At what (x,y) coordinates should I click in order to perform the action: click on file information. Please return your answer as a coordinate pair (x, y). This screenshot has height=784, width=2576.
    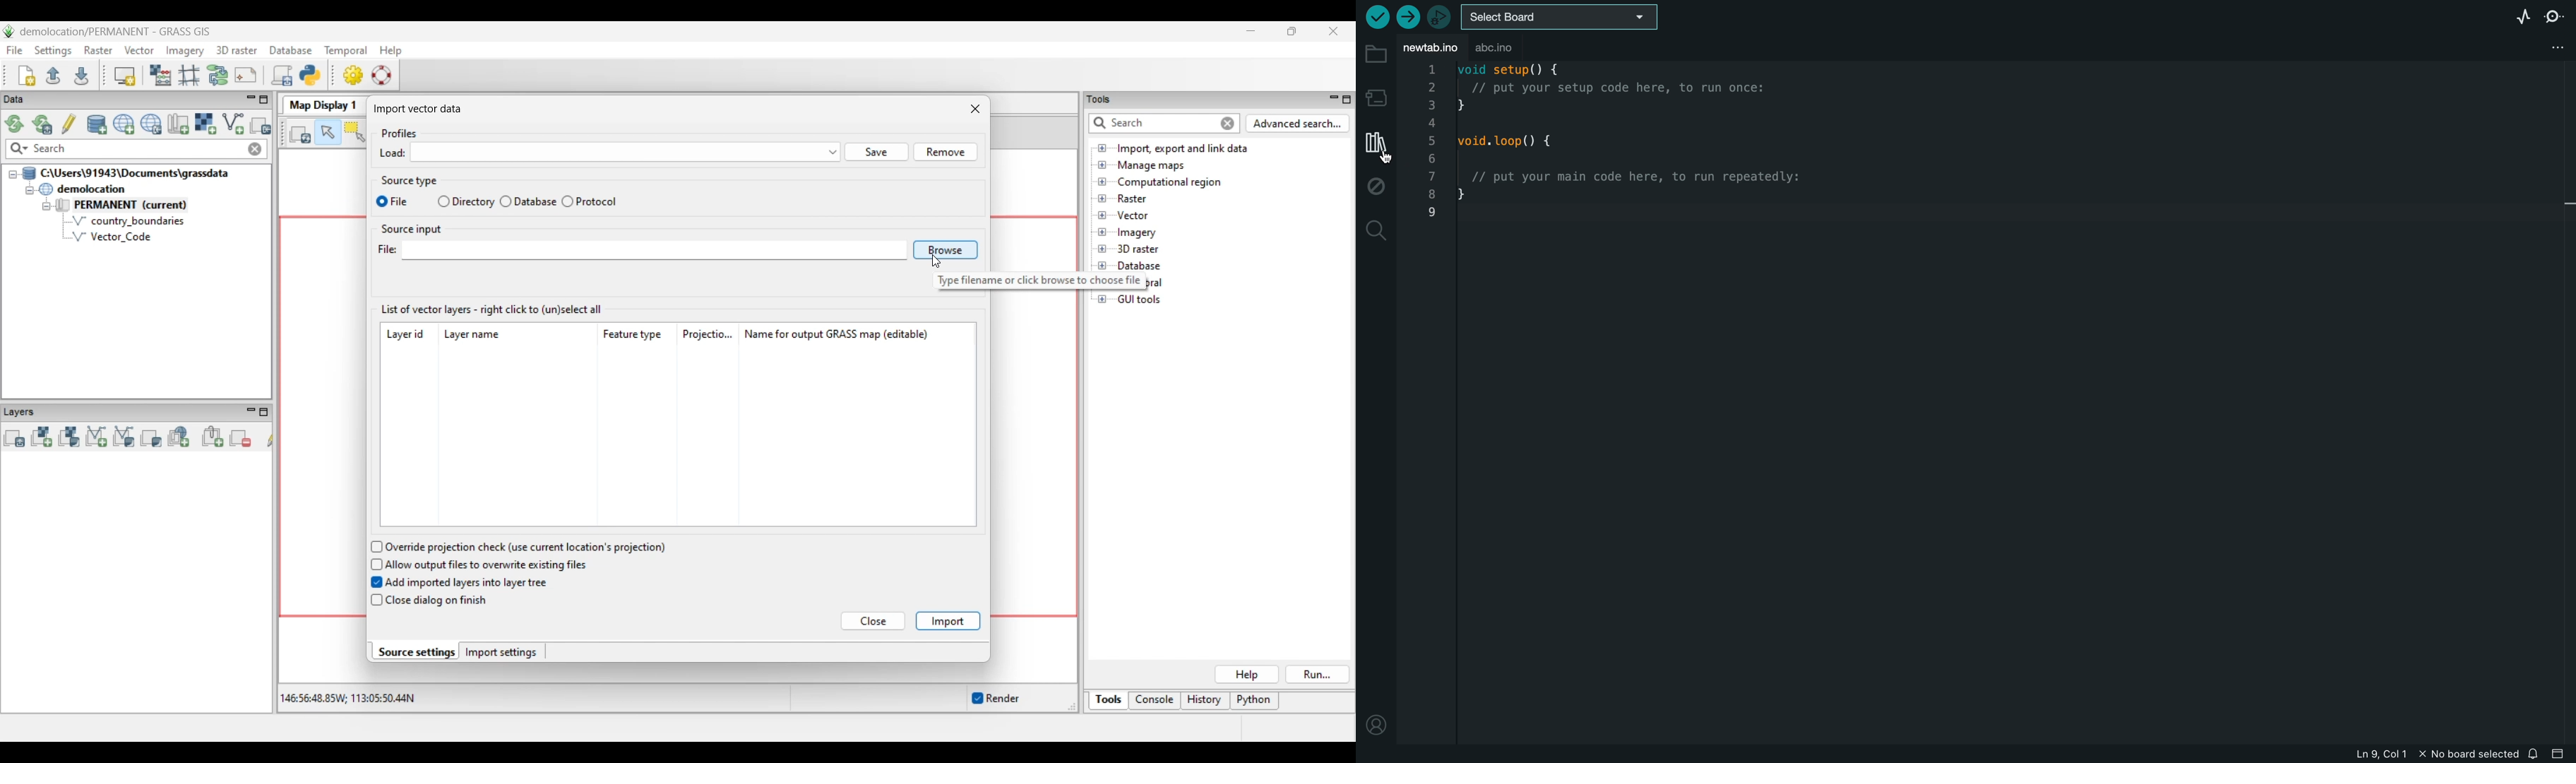
    Looking at the image, I should click on (2393, 750).